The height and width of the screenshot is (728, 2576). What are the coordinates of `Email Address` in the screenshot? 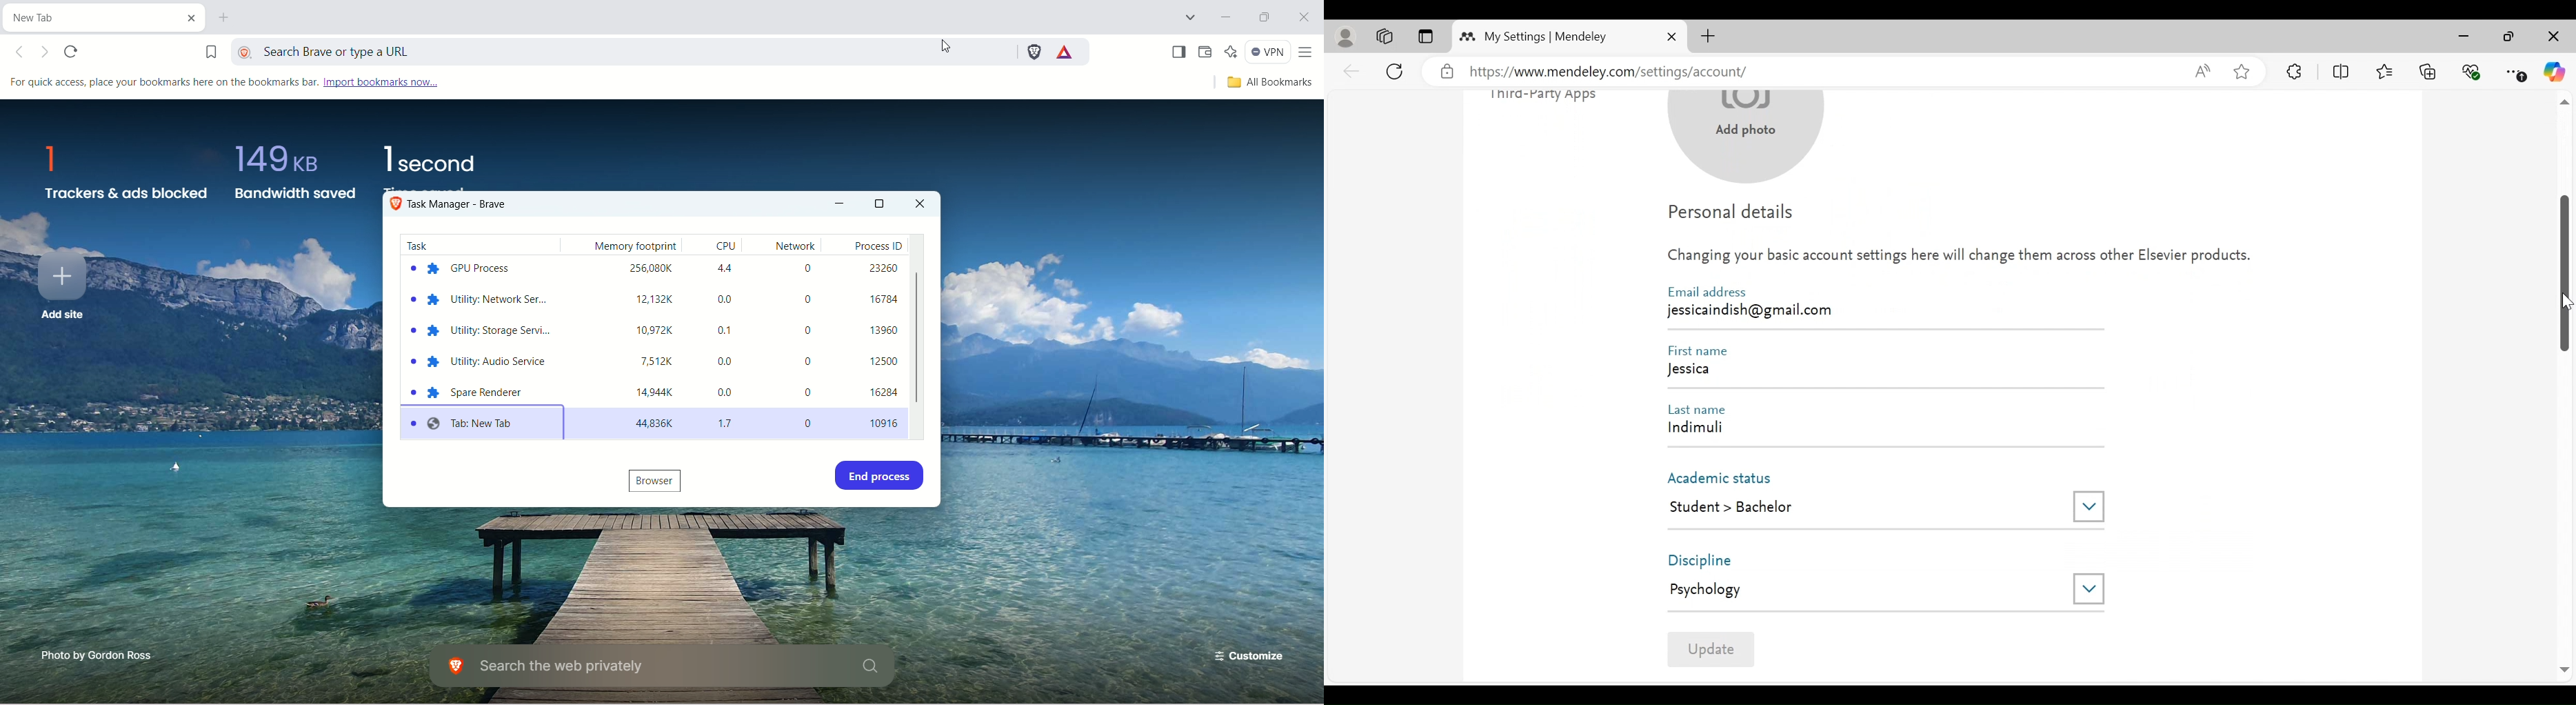 It's located at (1707, 292).